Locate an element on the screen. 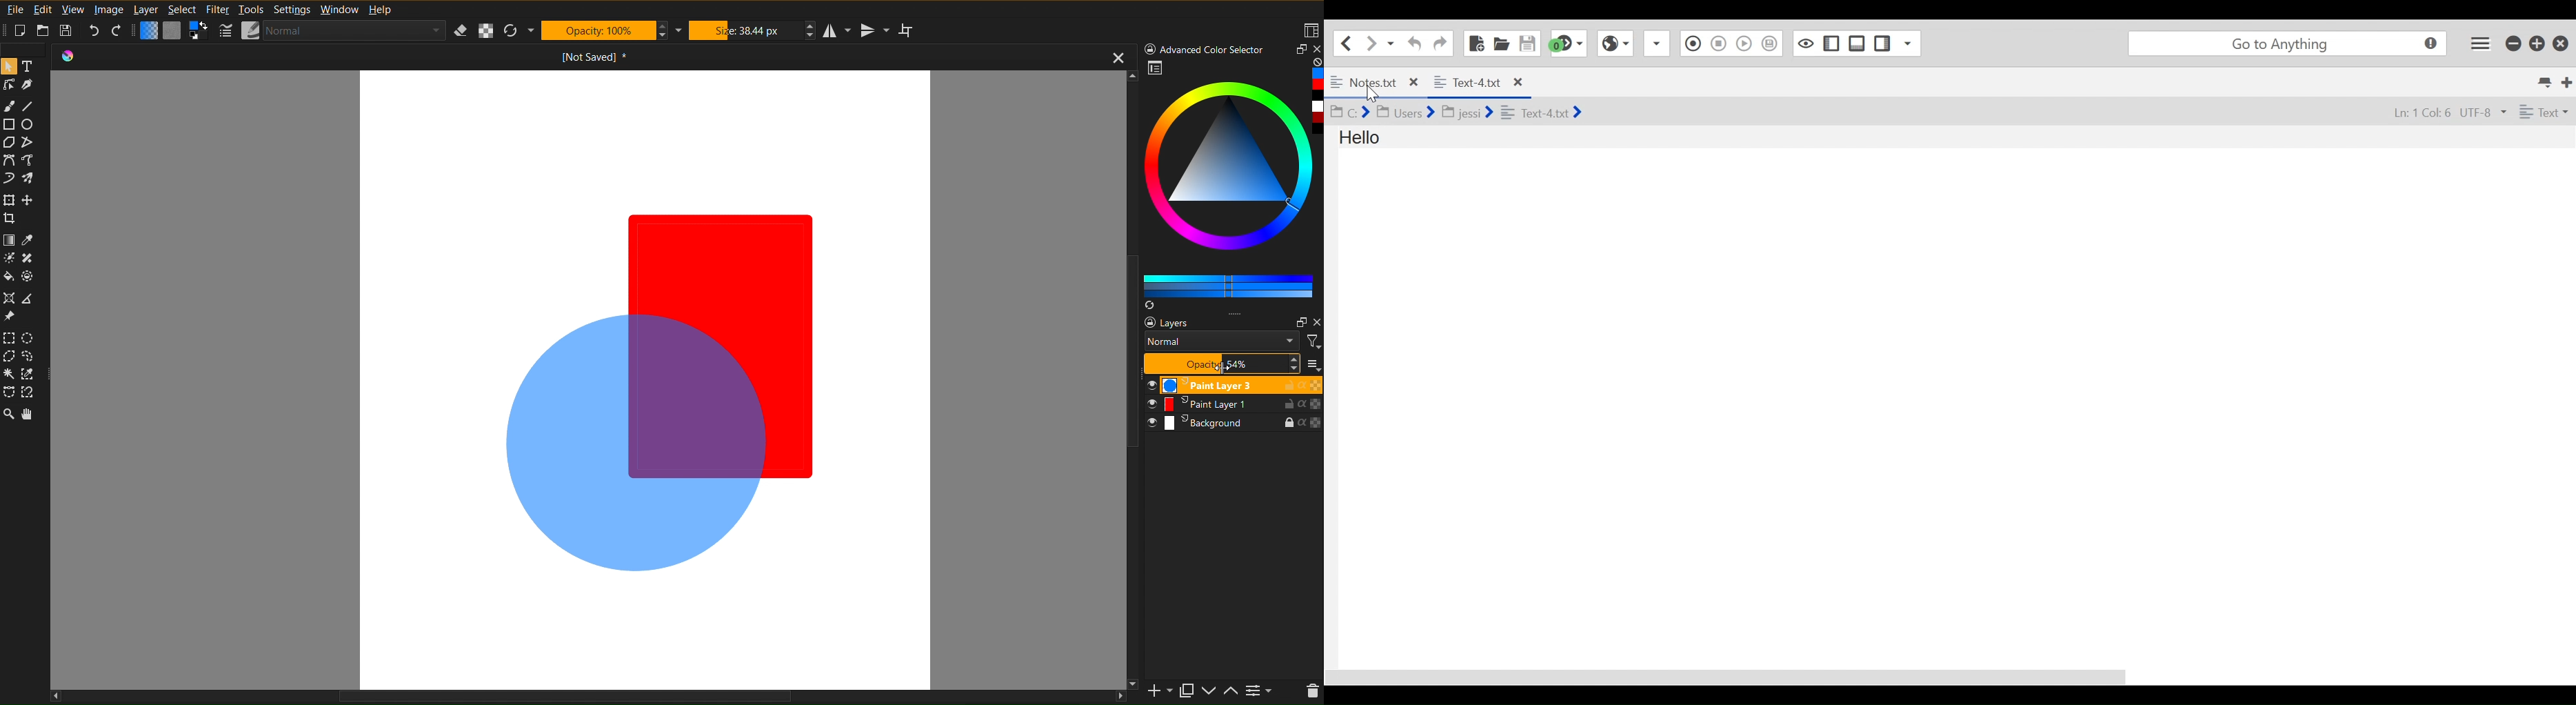  Save Macro to Toolbox as Superscript is located at coordinates (1771, 42).